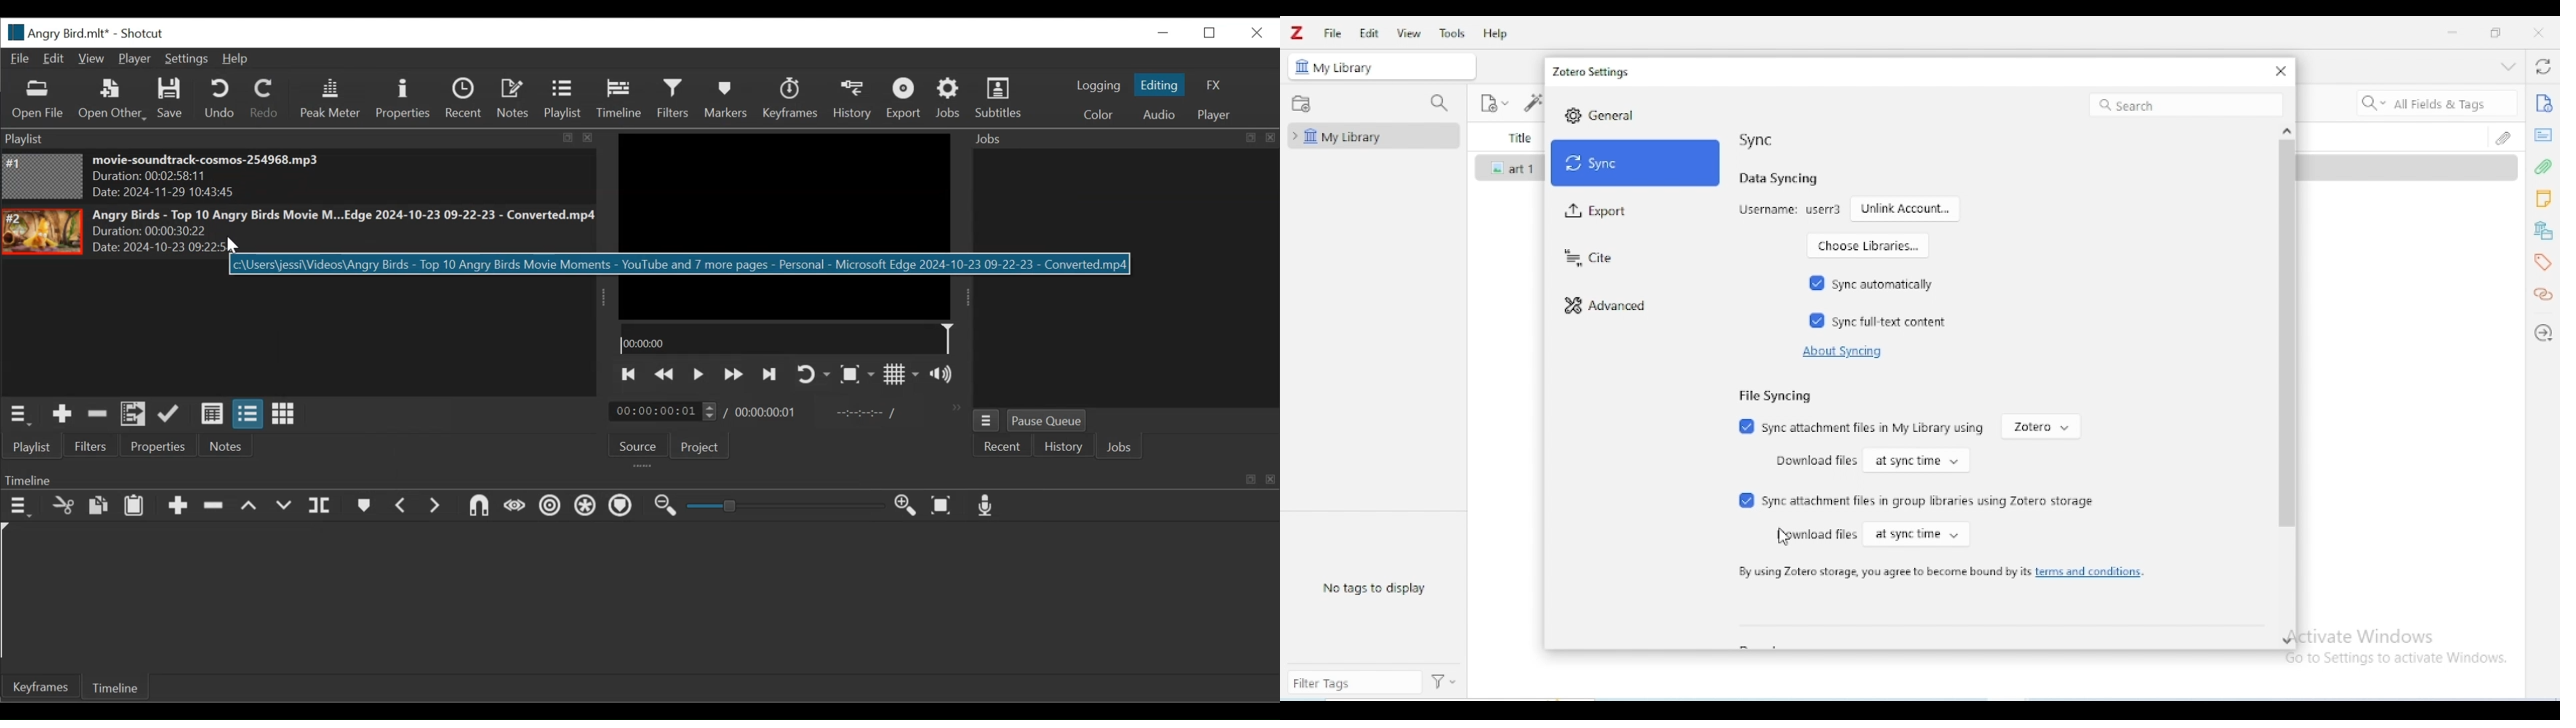  What do you see at coordinates (1840, 352) in the screenshot?
I see `about syncing` at bounding box center [1840, 352].